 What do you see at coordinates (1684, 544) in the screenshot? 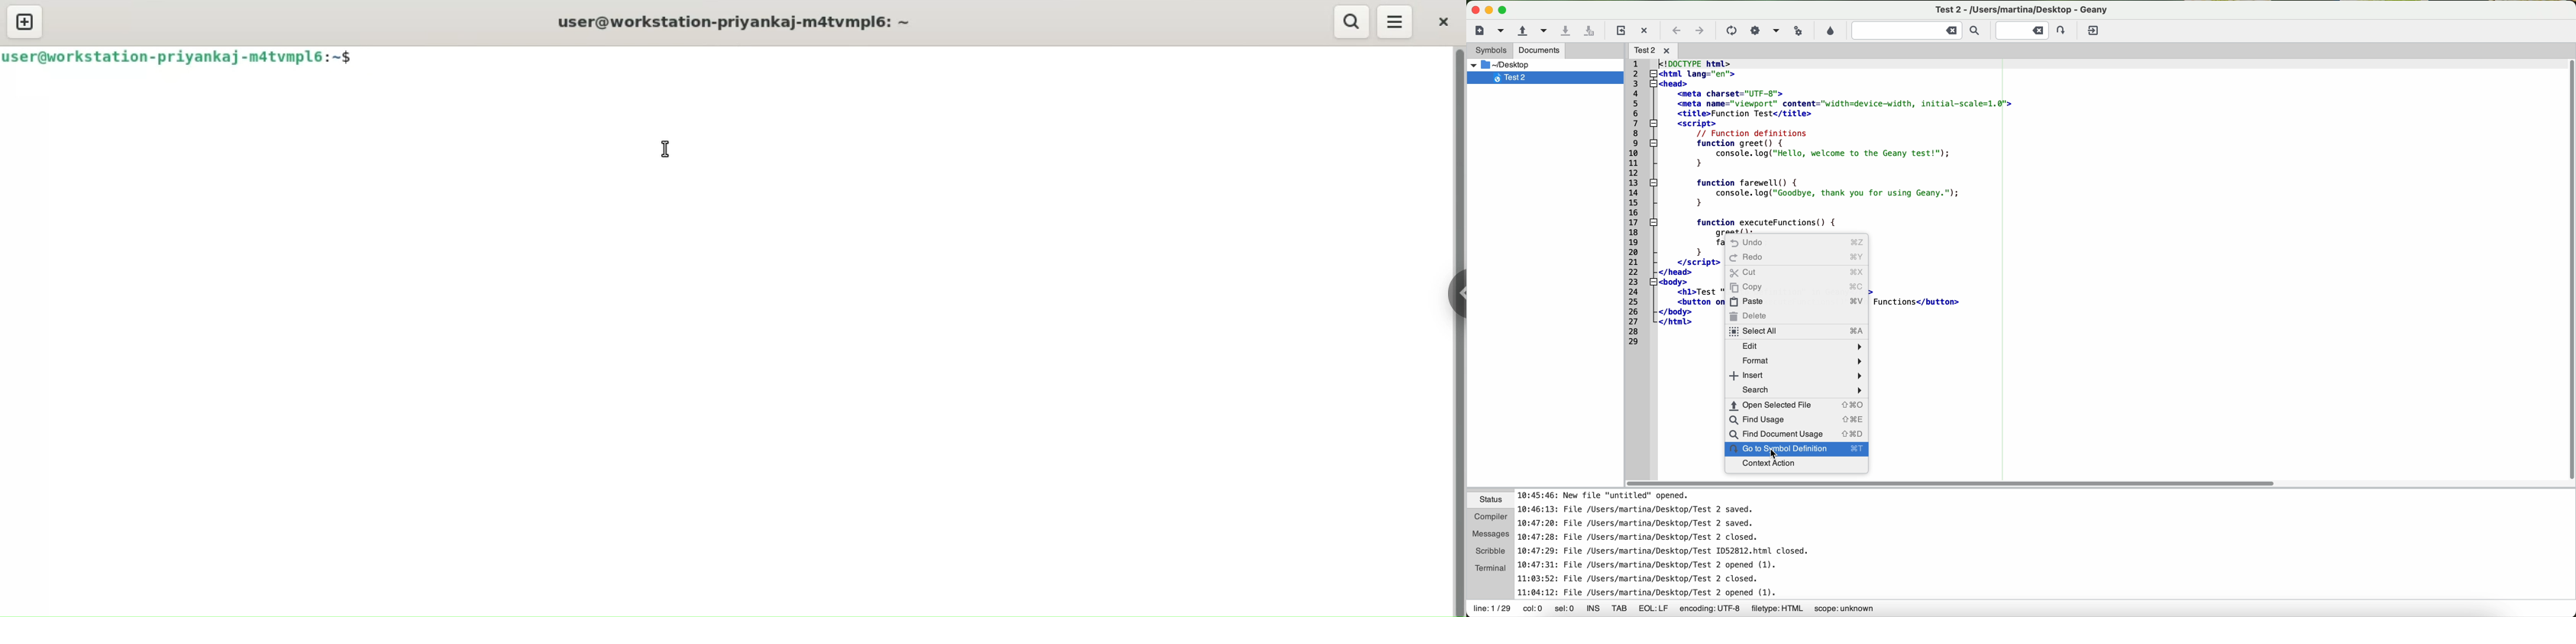
I see `notes` at bounding box center [1684, 544].